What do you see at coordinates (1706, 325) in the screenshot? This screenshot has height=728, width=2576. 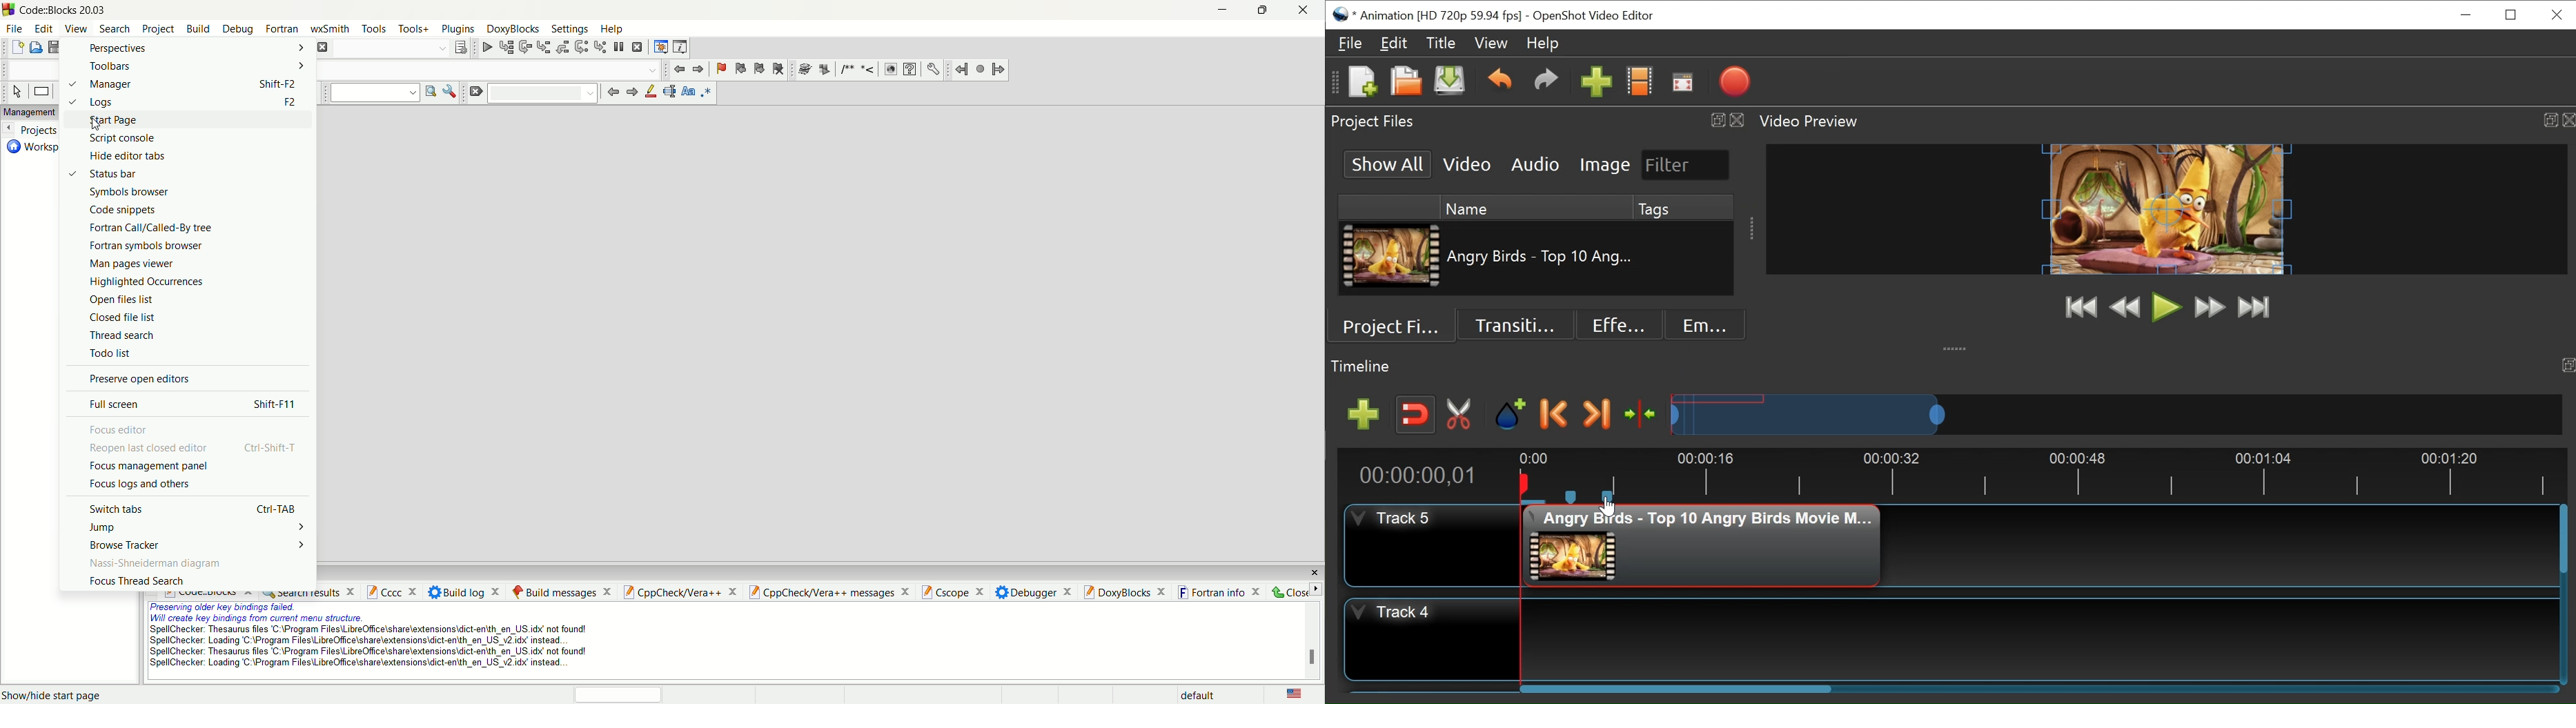 I see `Emoji` at bounding box center [1706, 325].